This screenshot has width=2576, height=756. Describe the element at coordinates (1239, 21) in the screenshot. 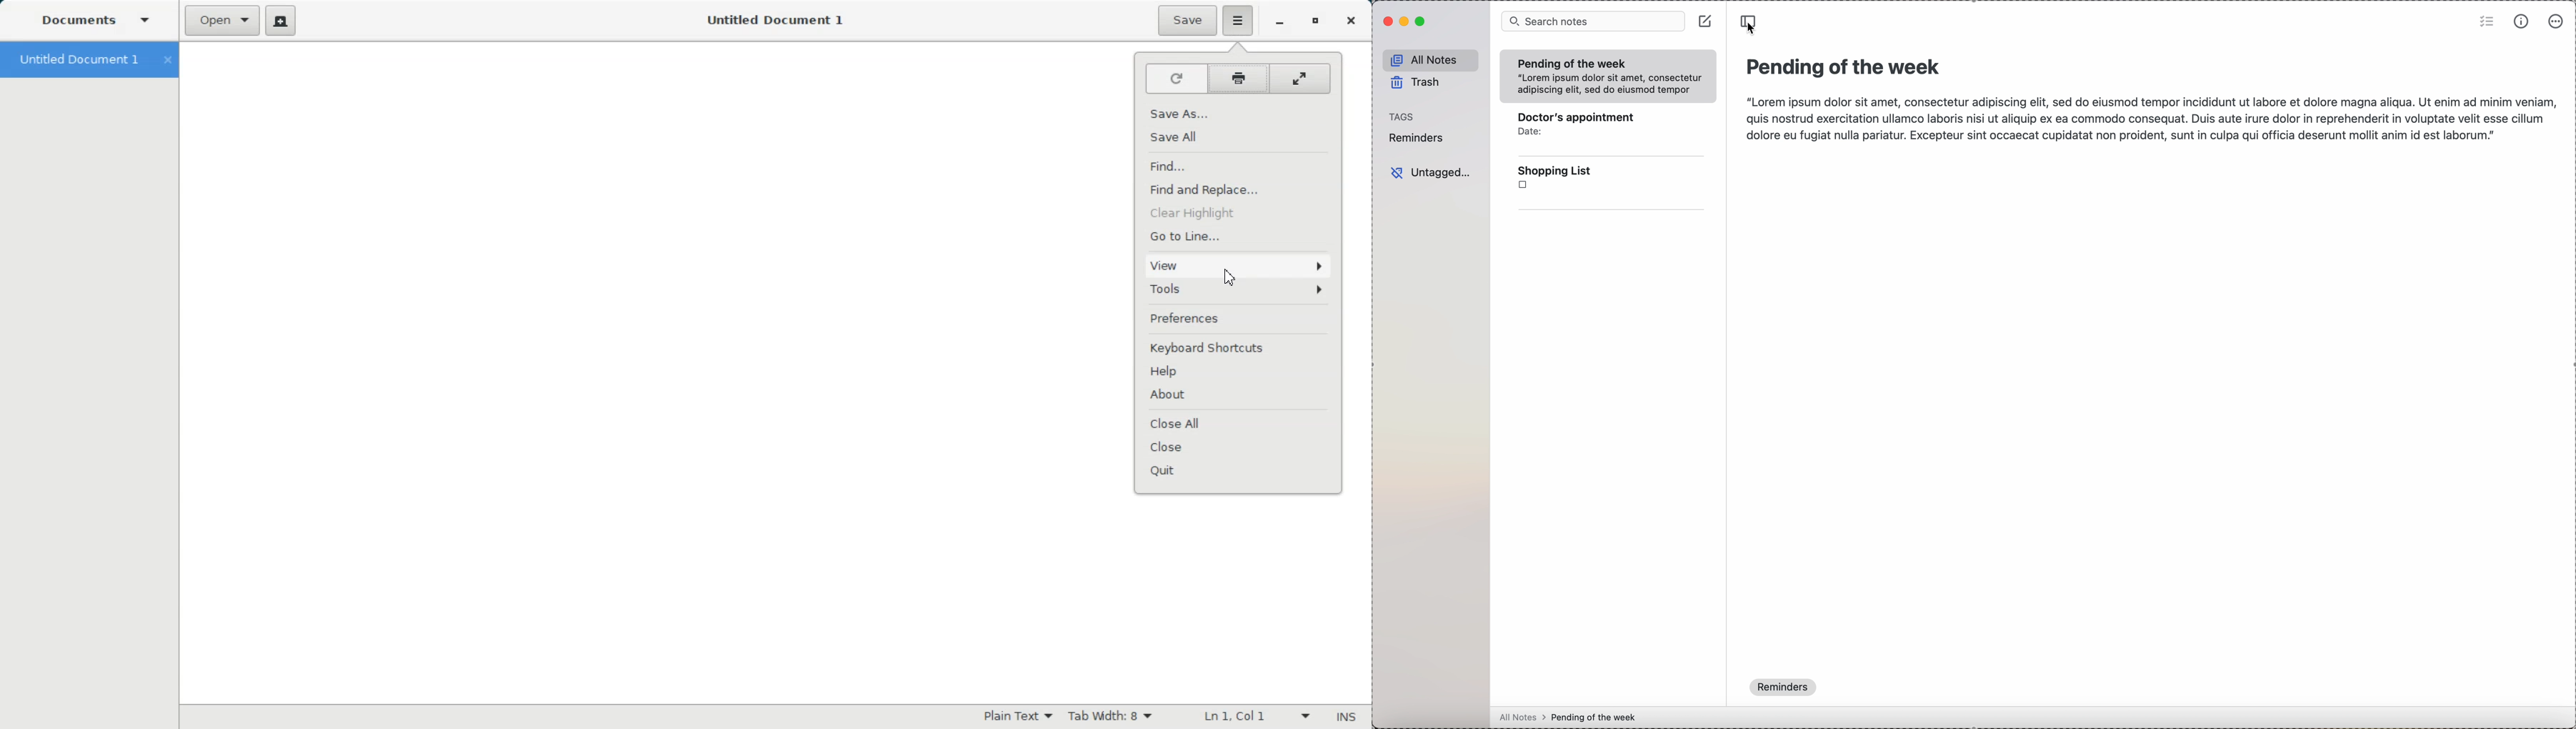

I see `Hamburger settings` at that location.